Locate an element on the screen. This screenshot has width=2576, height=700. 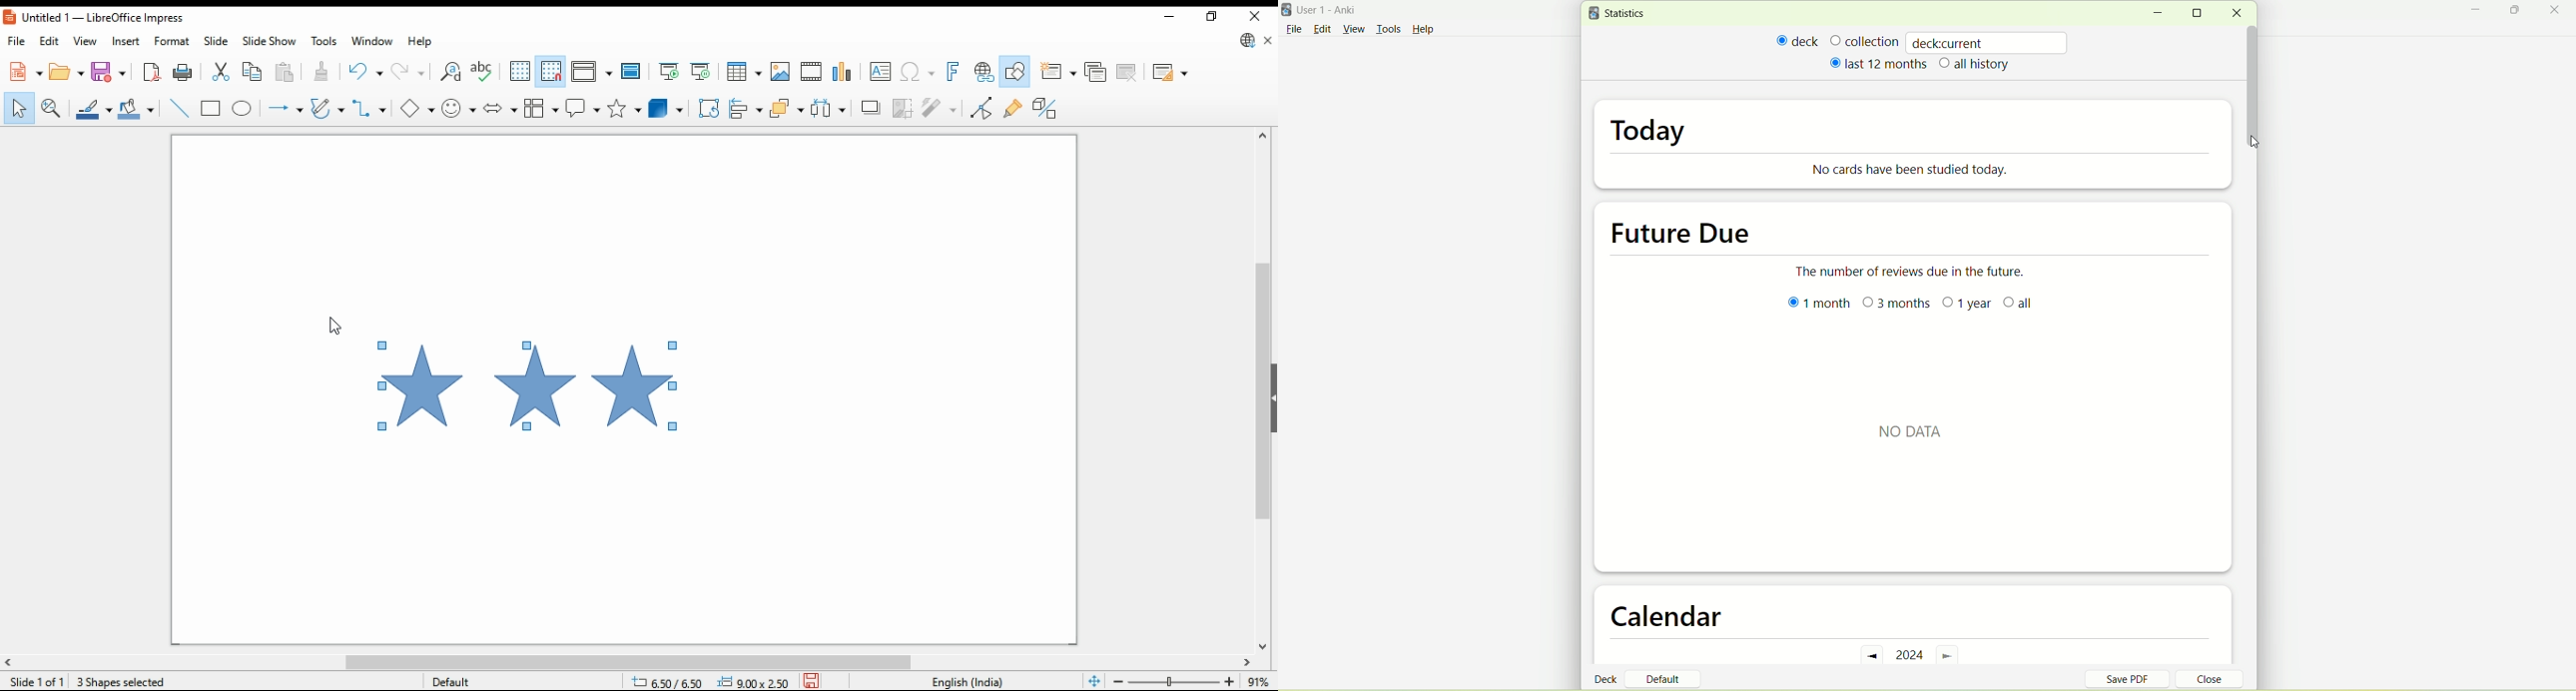
scroll bar is located at coordinates (1262, 388).